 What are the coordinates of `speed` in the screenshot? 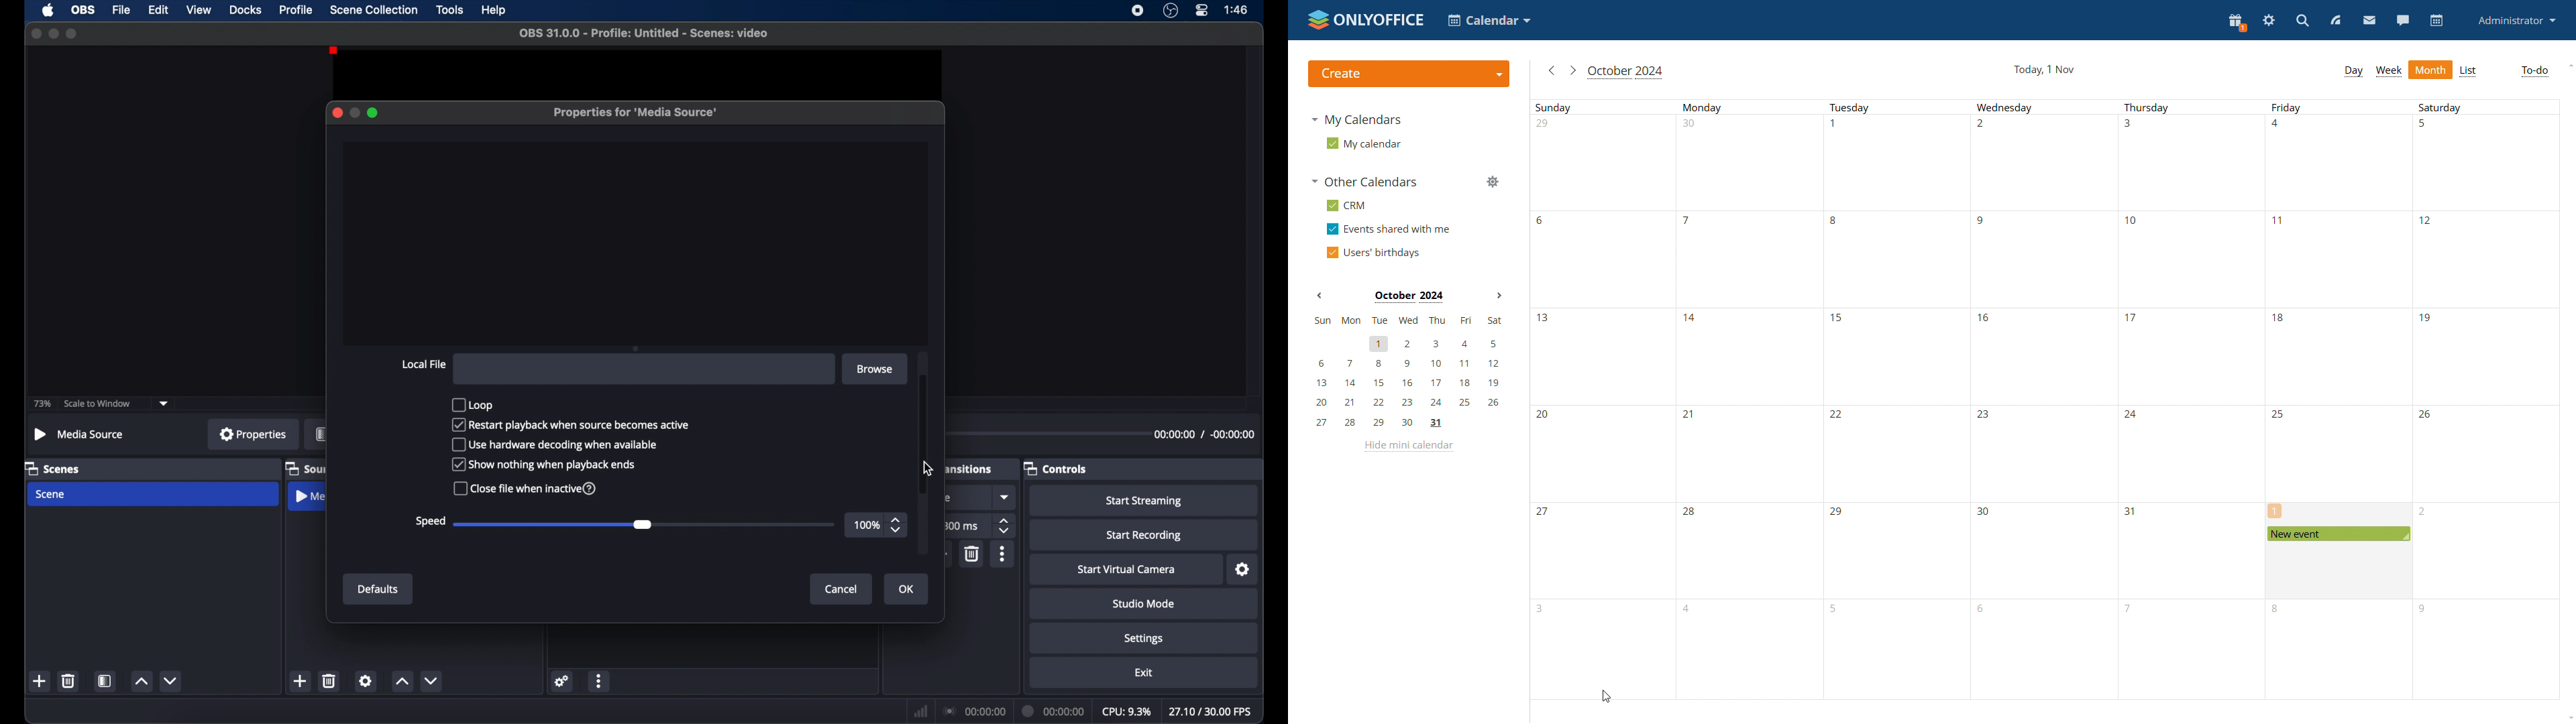 It's located at (428, 521).